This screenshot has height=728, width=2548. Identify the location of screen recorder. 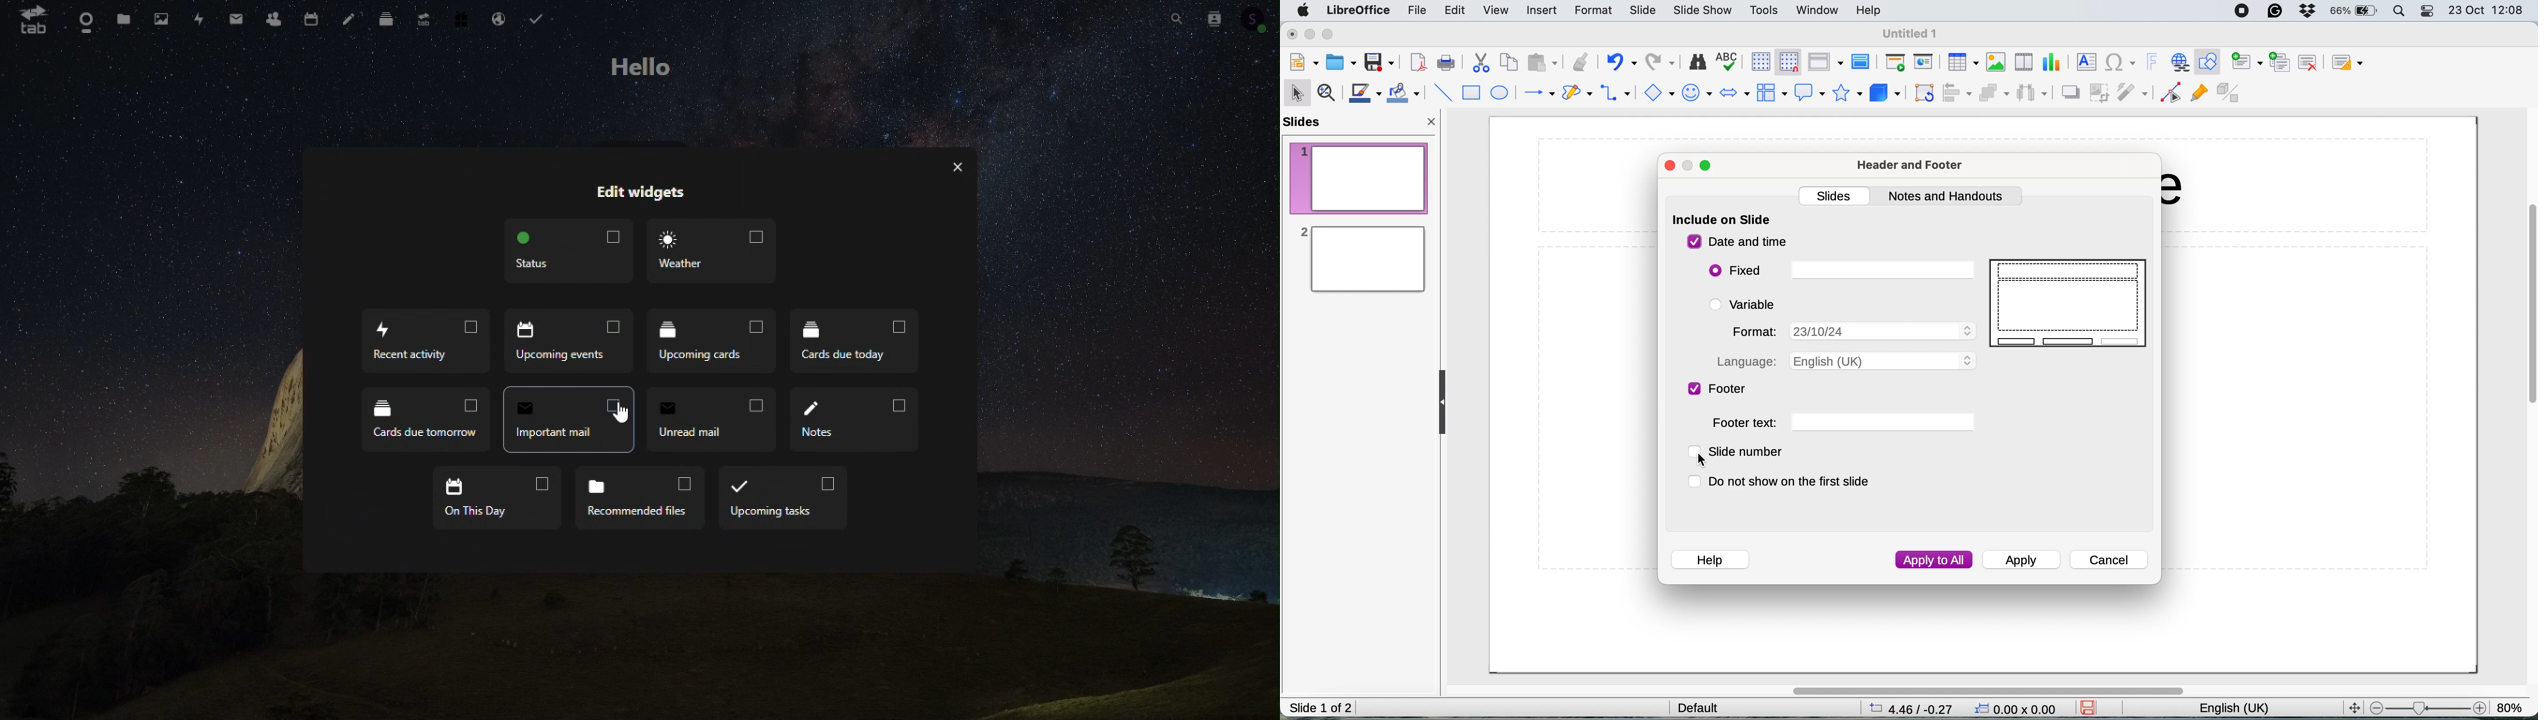
(2246, 11).